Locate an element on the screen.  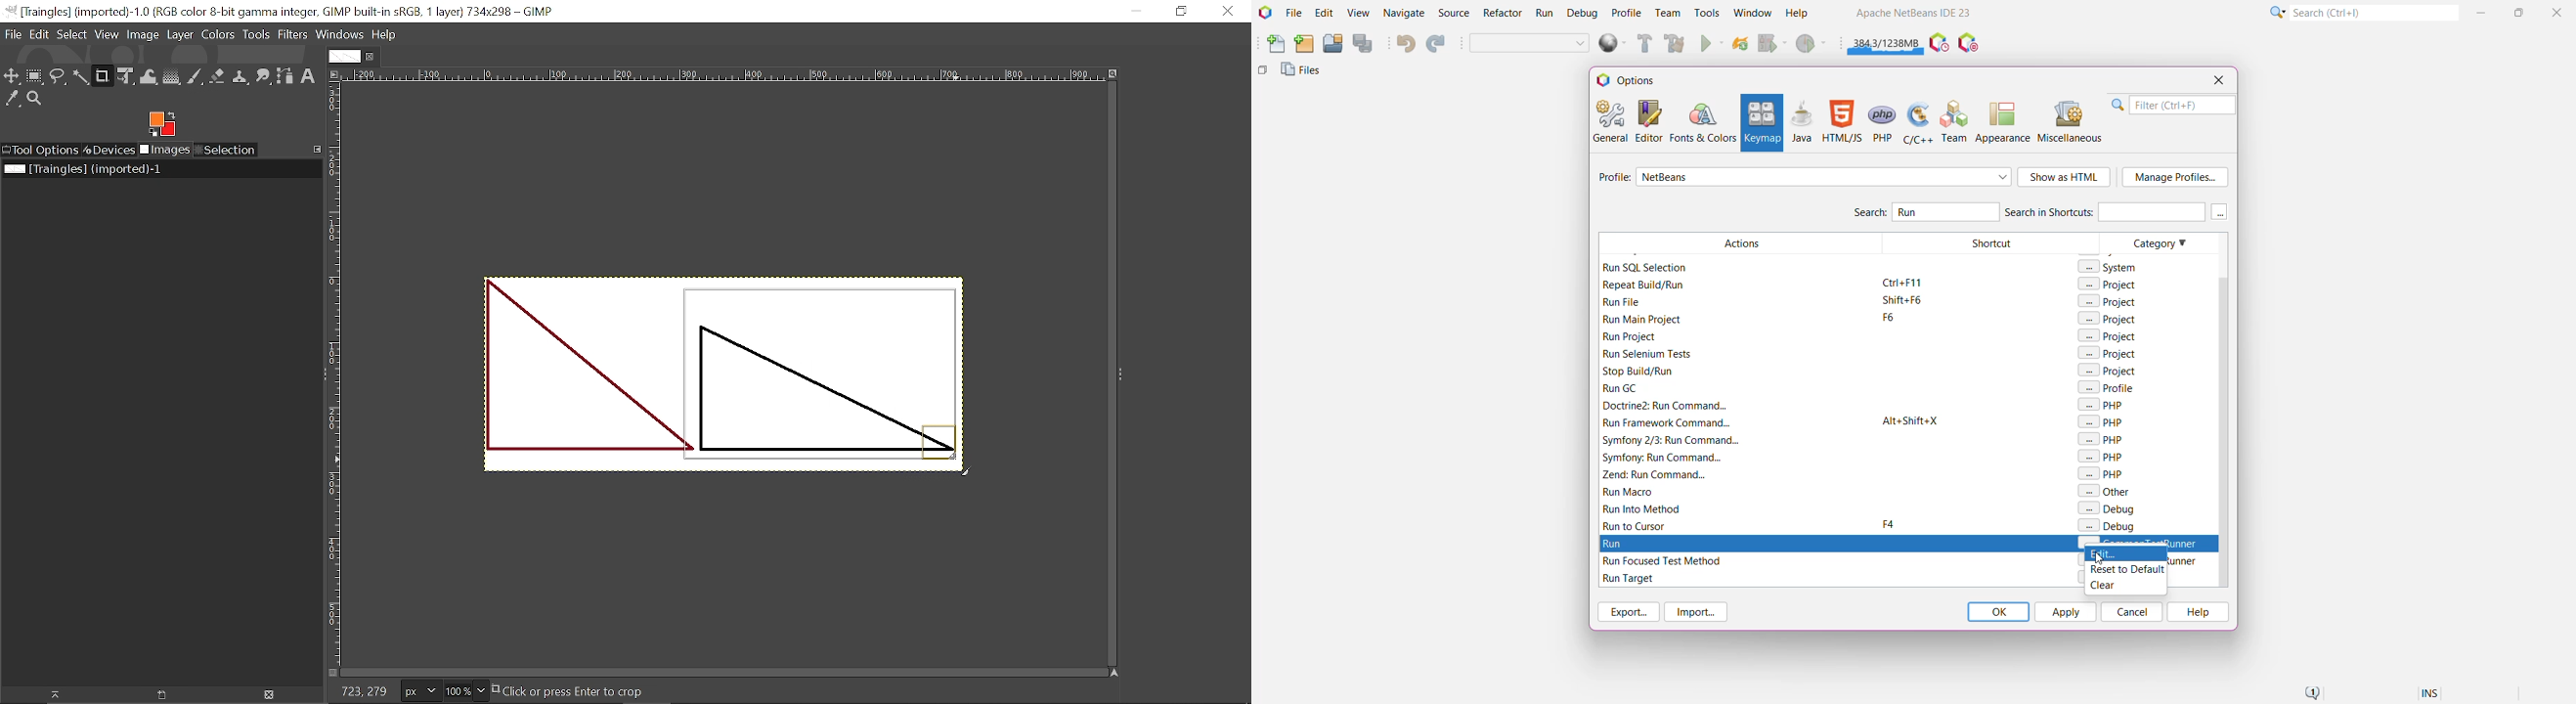
Run is located at coordinates (1712, 45).